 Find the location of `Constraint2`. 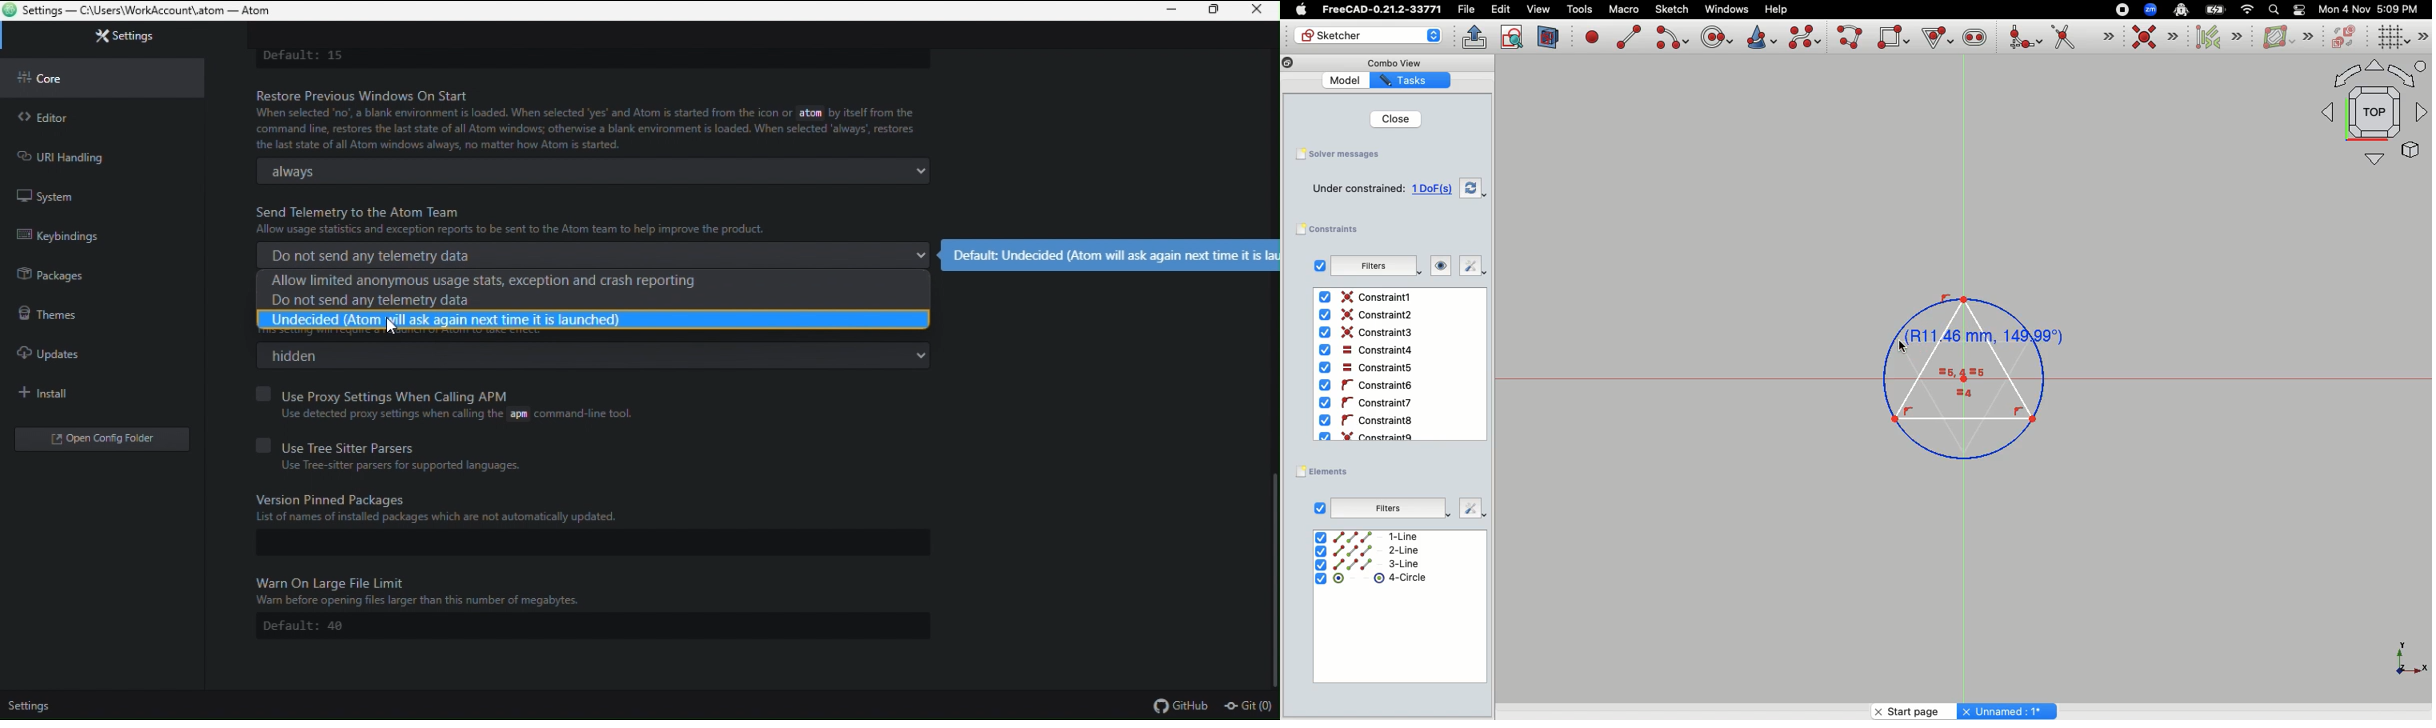

Constraint2 is located at coordinates (1370, 315).